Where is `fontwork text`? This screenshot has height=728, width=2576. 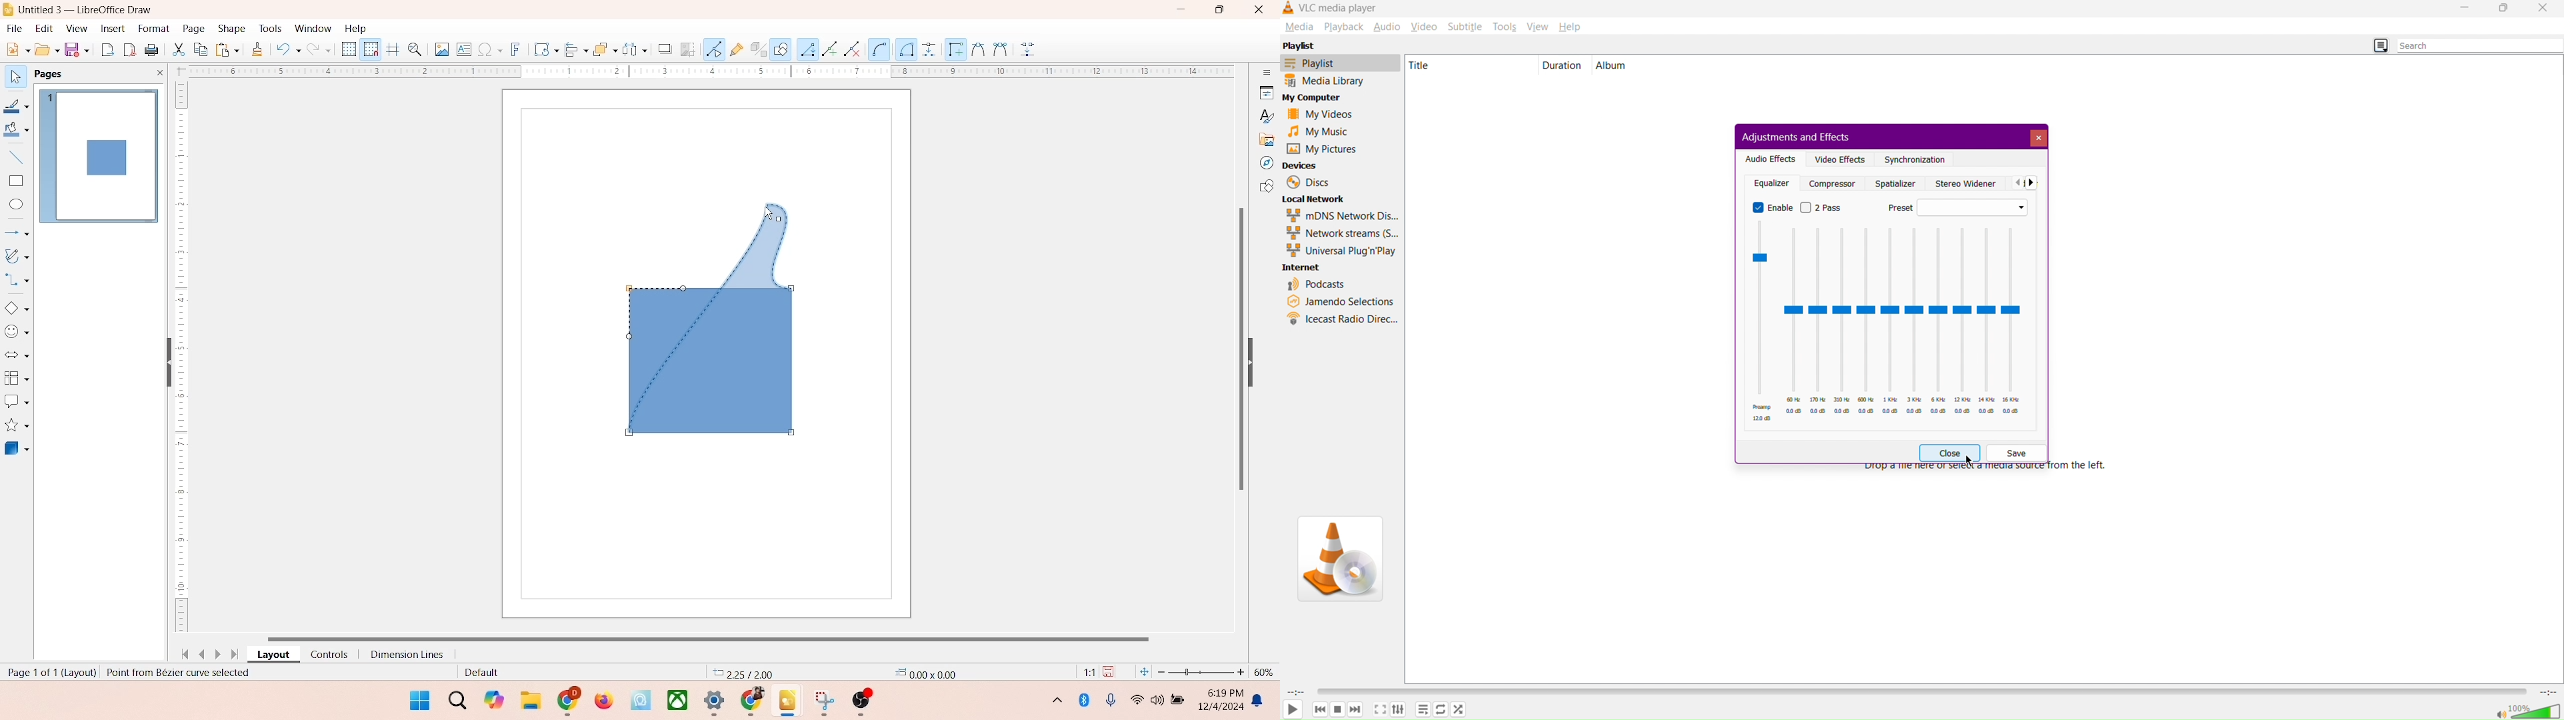 fontwork text is located at coordinates (516, 47).